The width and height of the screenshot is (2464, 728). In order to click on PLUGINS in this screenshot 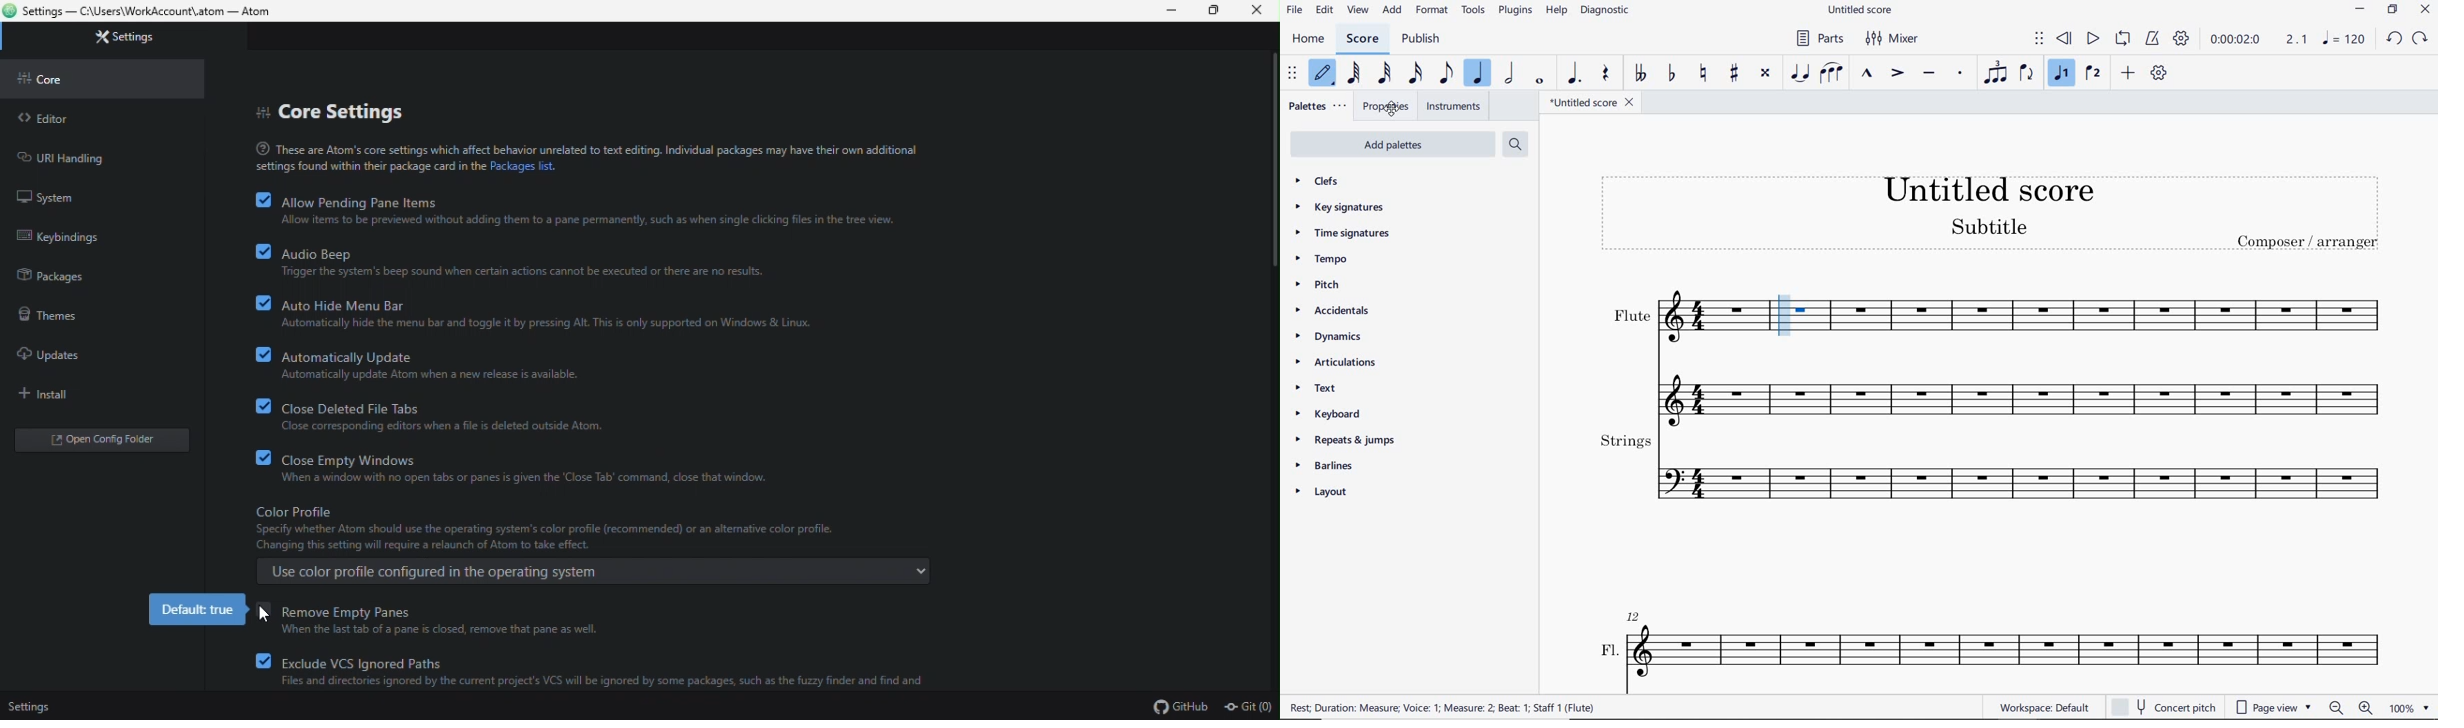, I will do `click(1517, 11)`.